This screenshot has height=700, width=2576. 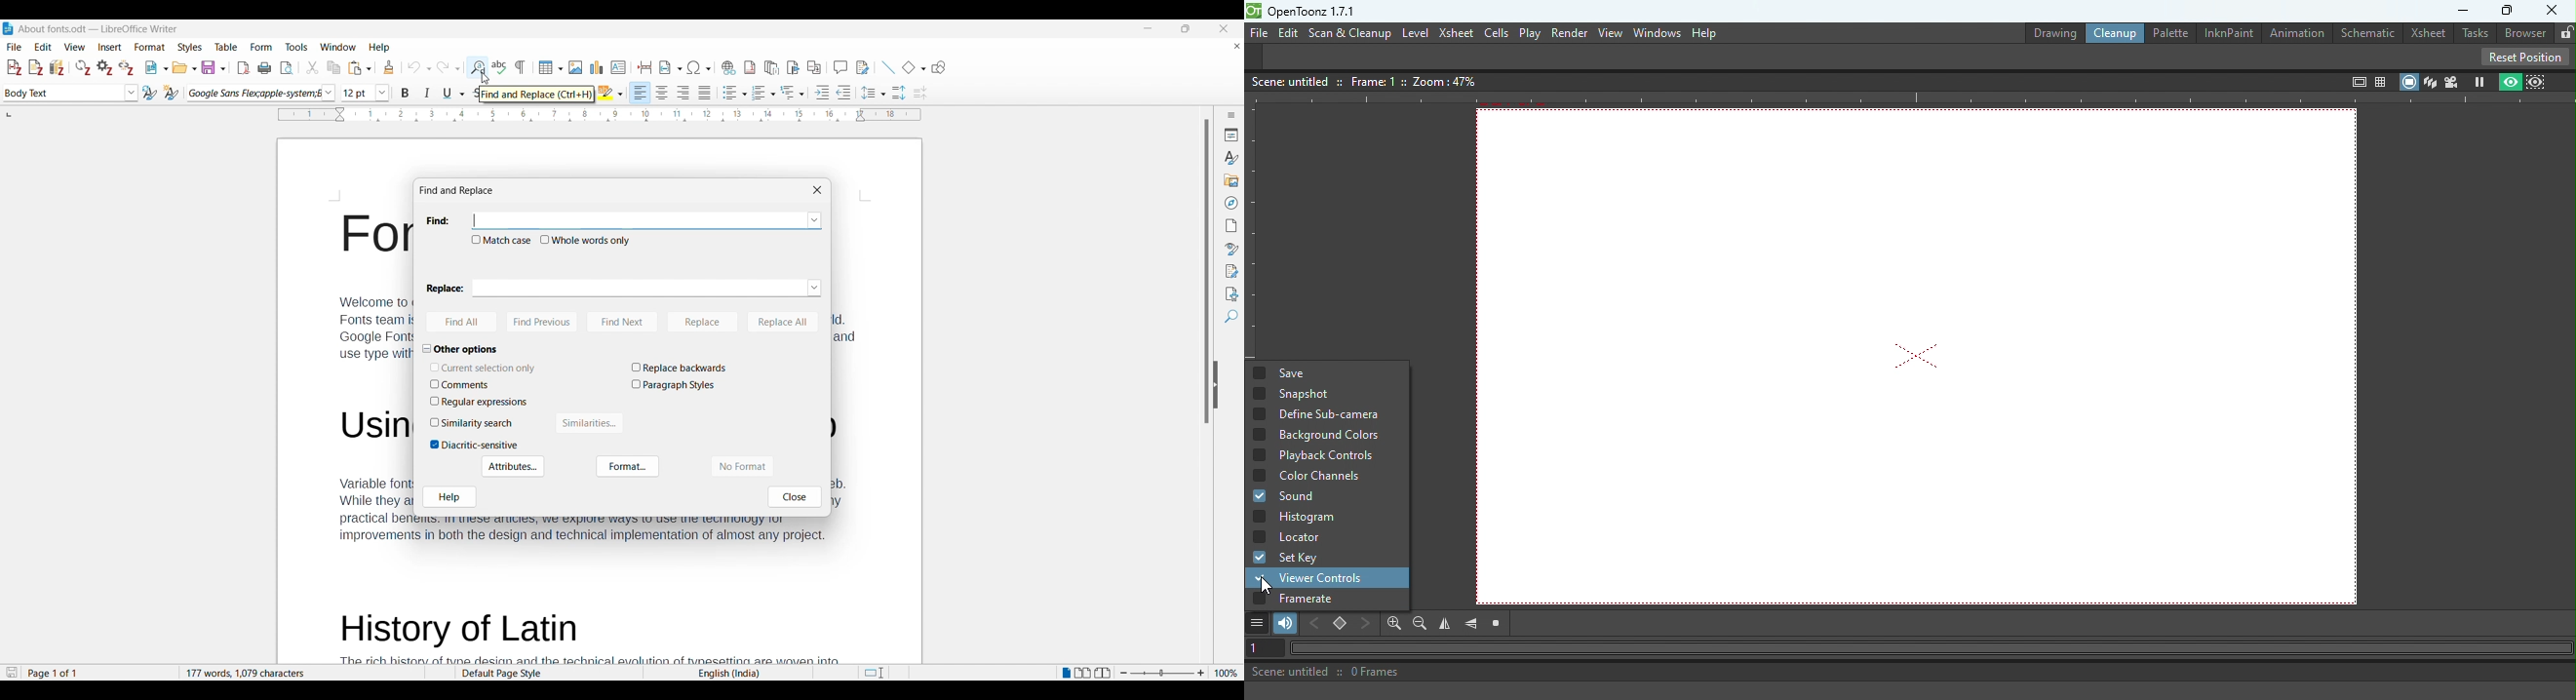 What do you see at coordinates (1231, 203) in the screenshot?
I see `Navigator` at bounding box center [1231, 203].